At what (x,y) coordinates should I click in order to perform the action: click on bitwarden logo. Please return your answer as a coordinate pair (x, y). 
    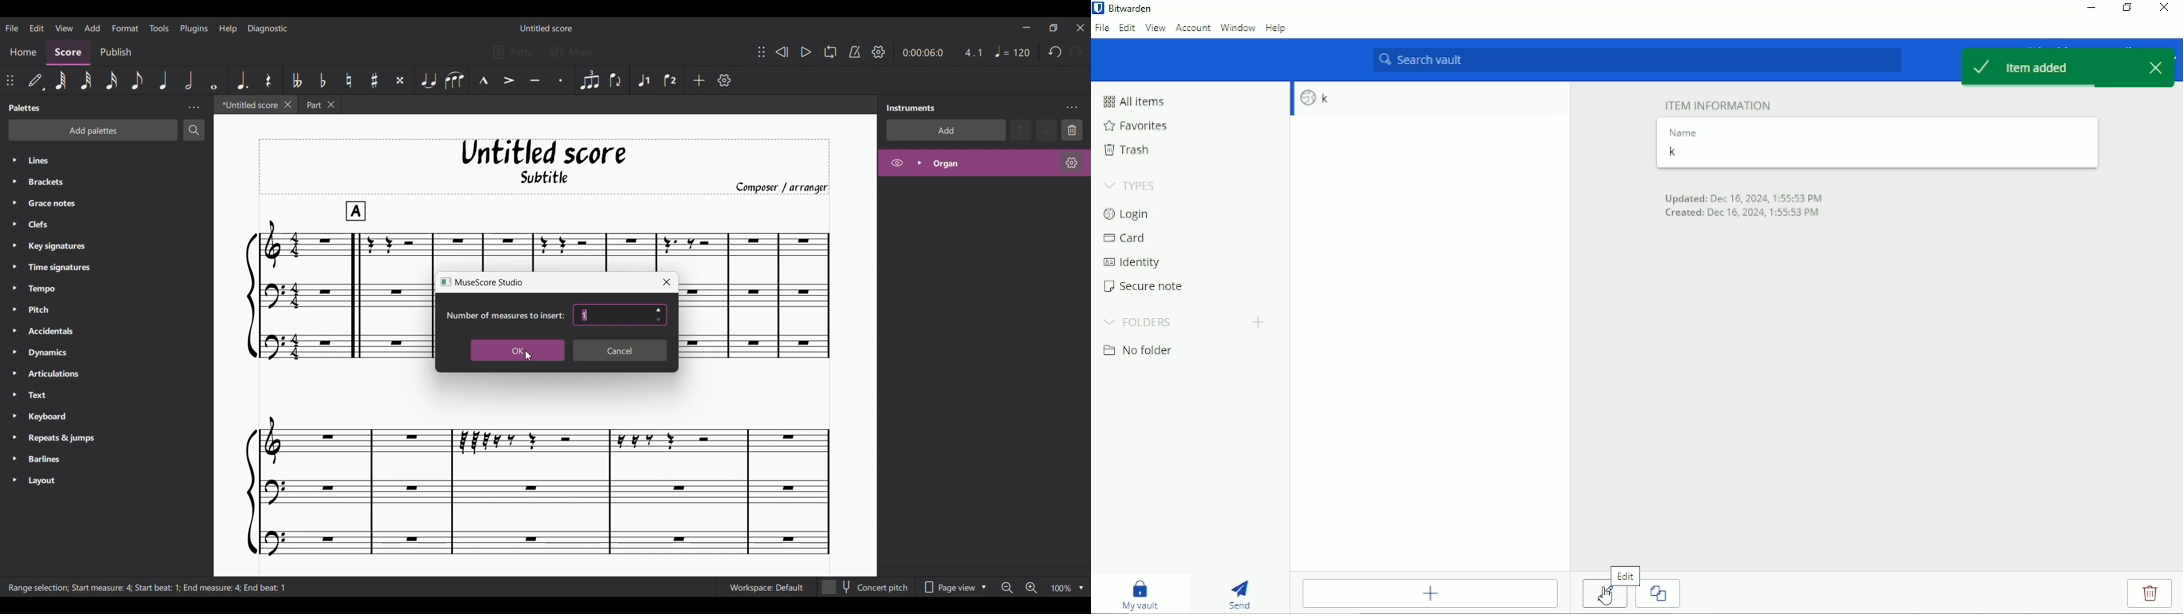
    Looking at the image, I should click on (1098, 7).